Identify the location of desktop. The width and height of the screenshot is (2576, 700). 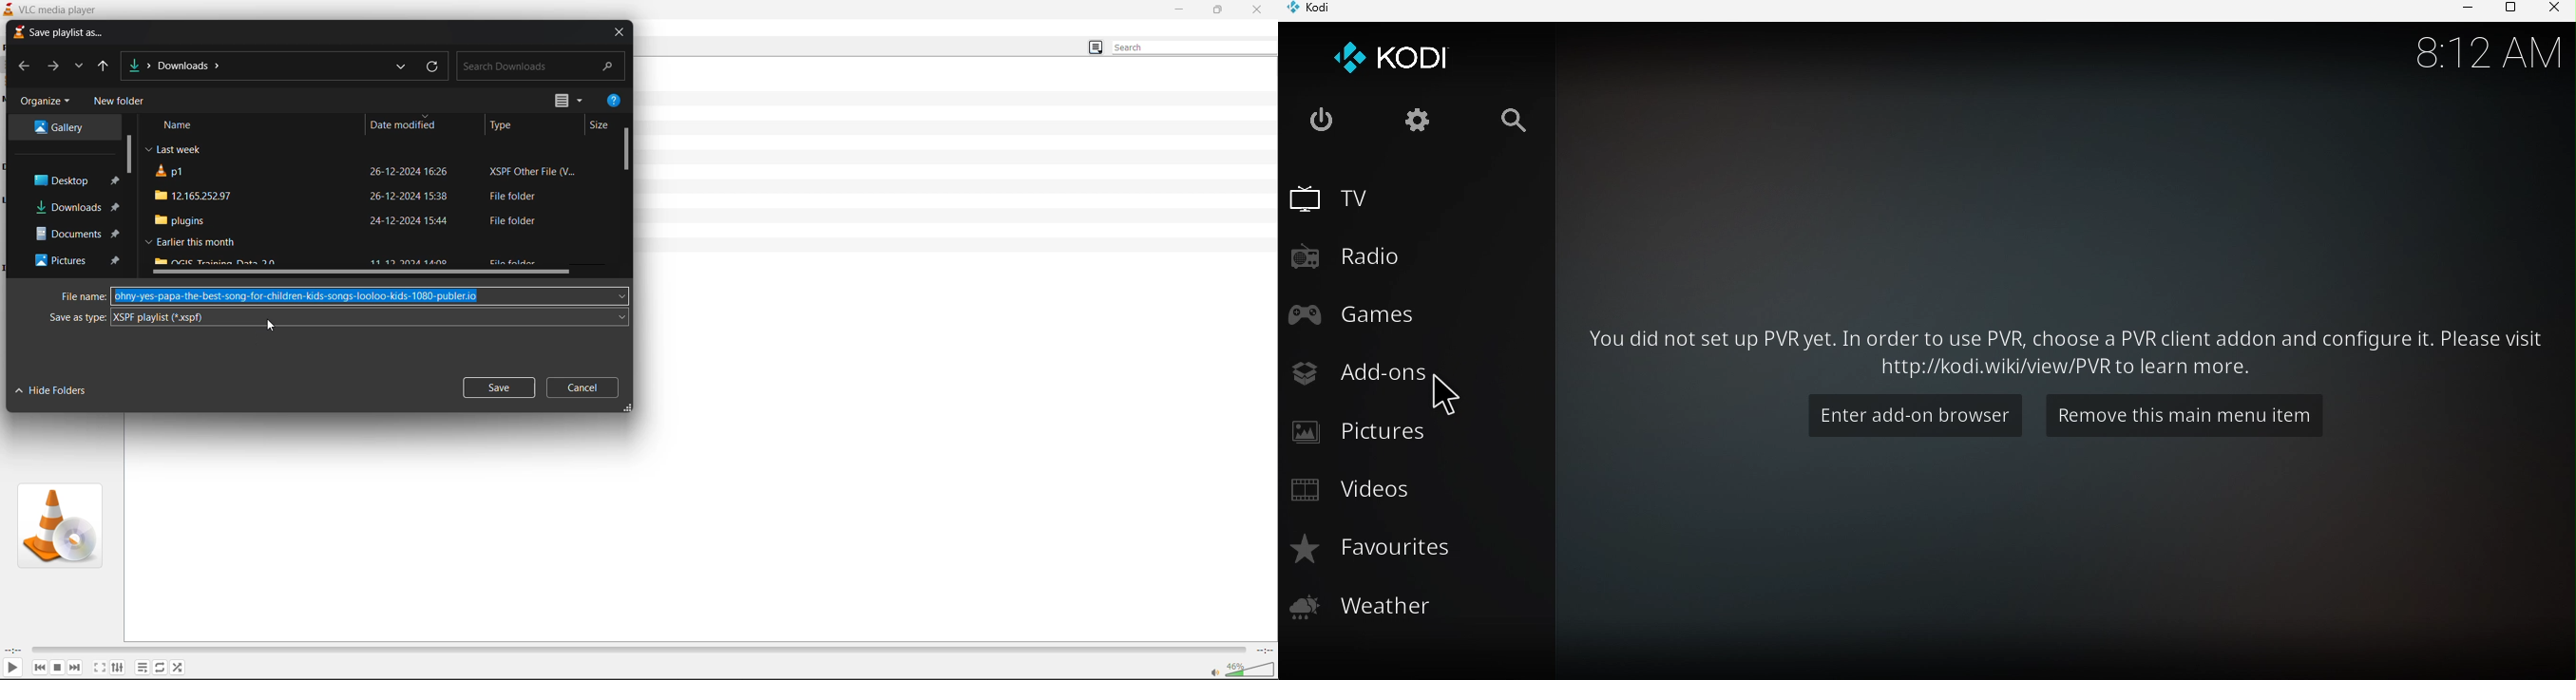
(68, 181).